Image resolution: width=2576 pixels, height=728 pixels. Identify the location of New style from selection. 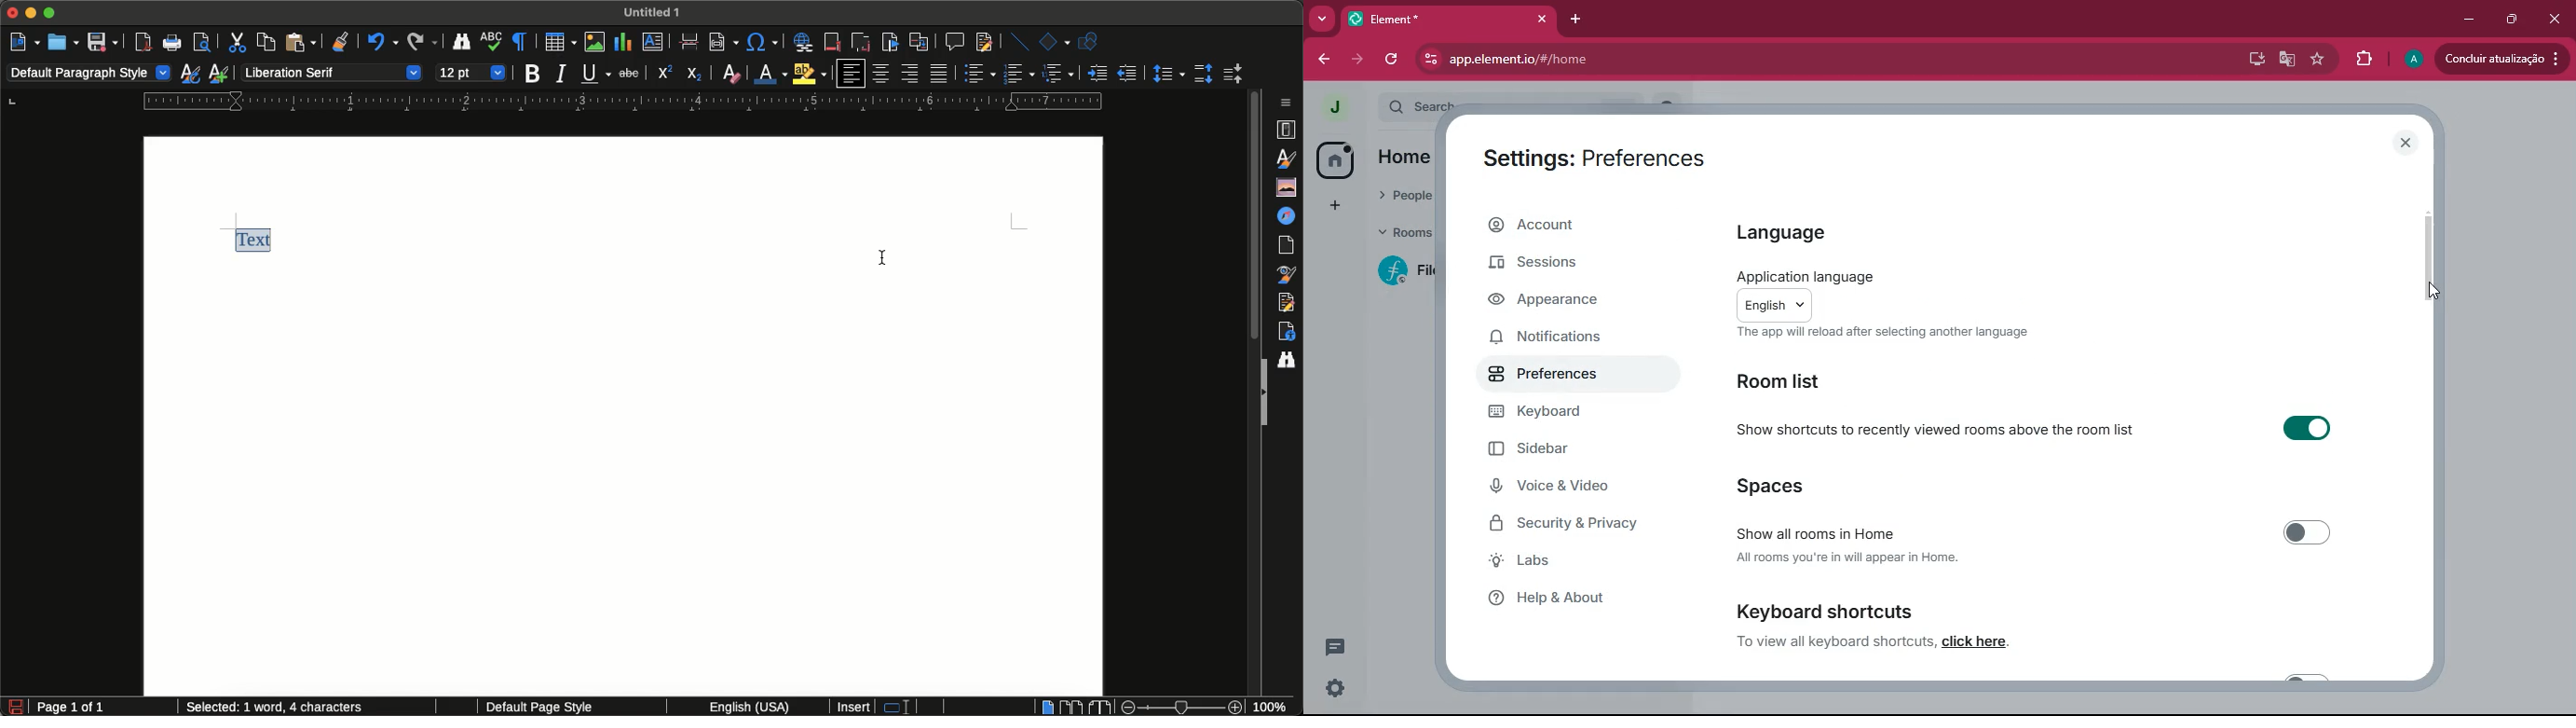
(221, 73).